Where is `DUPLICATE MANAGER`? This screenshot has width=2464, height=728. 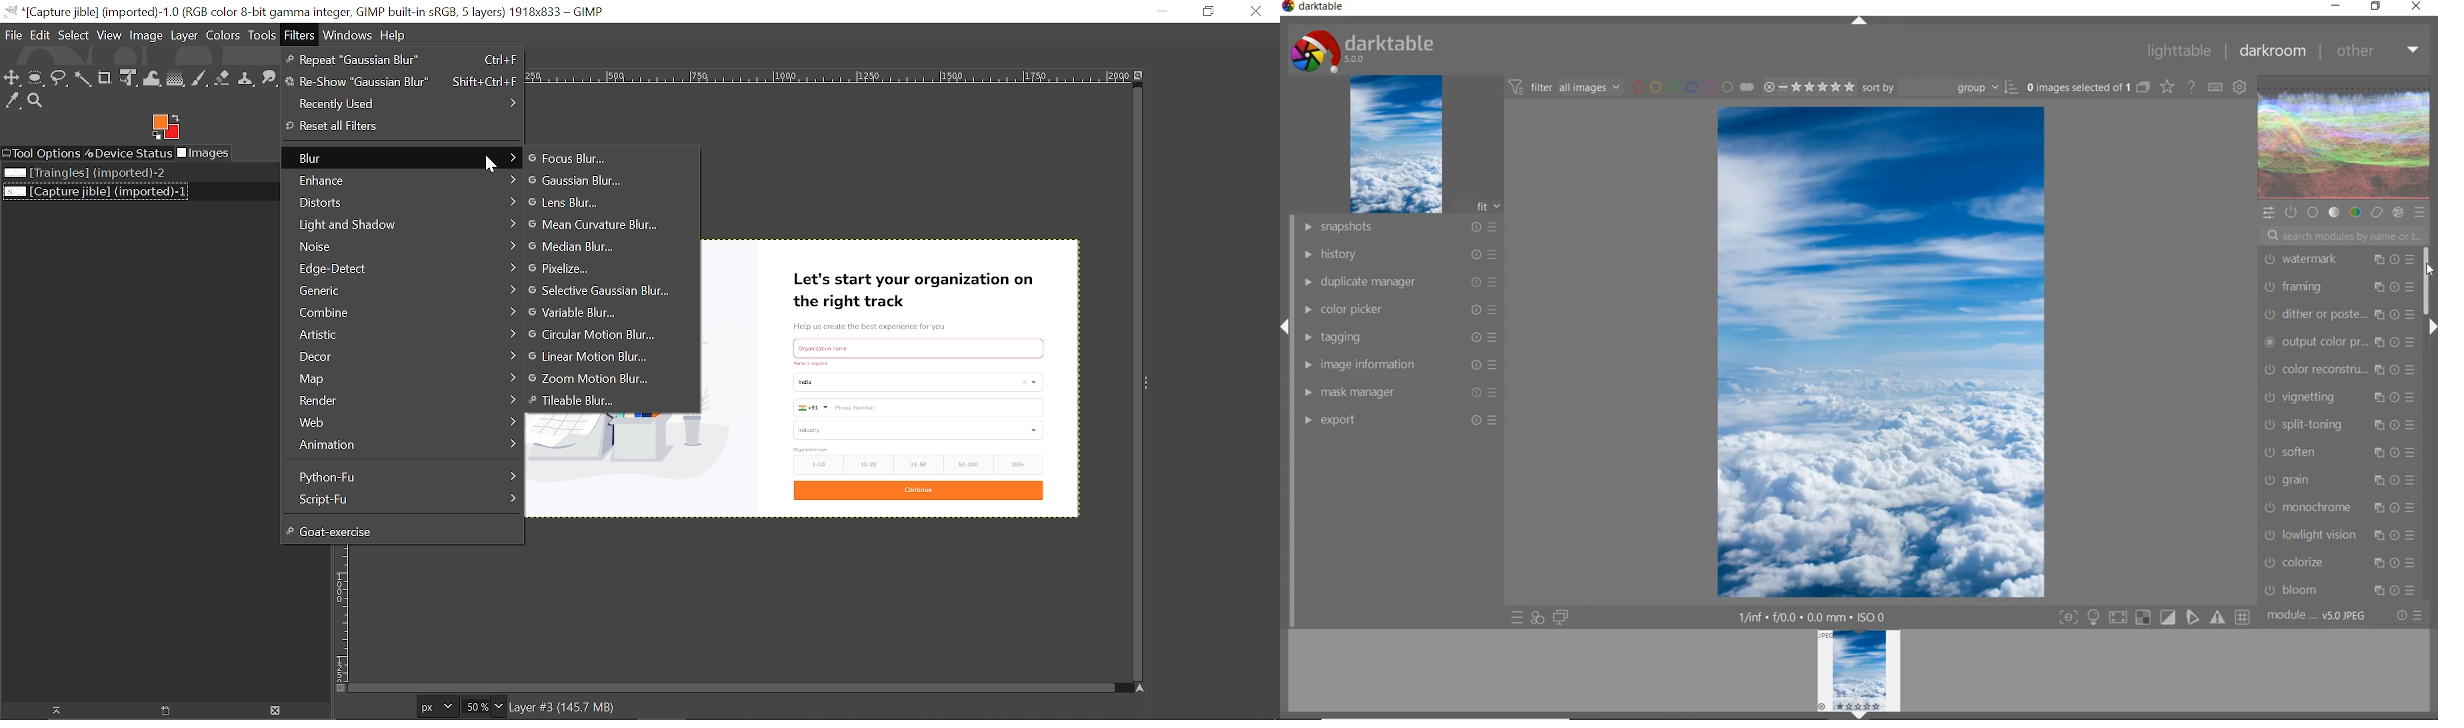
DUPLICATE MANAGER is located at coordinates (1398, 282).